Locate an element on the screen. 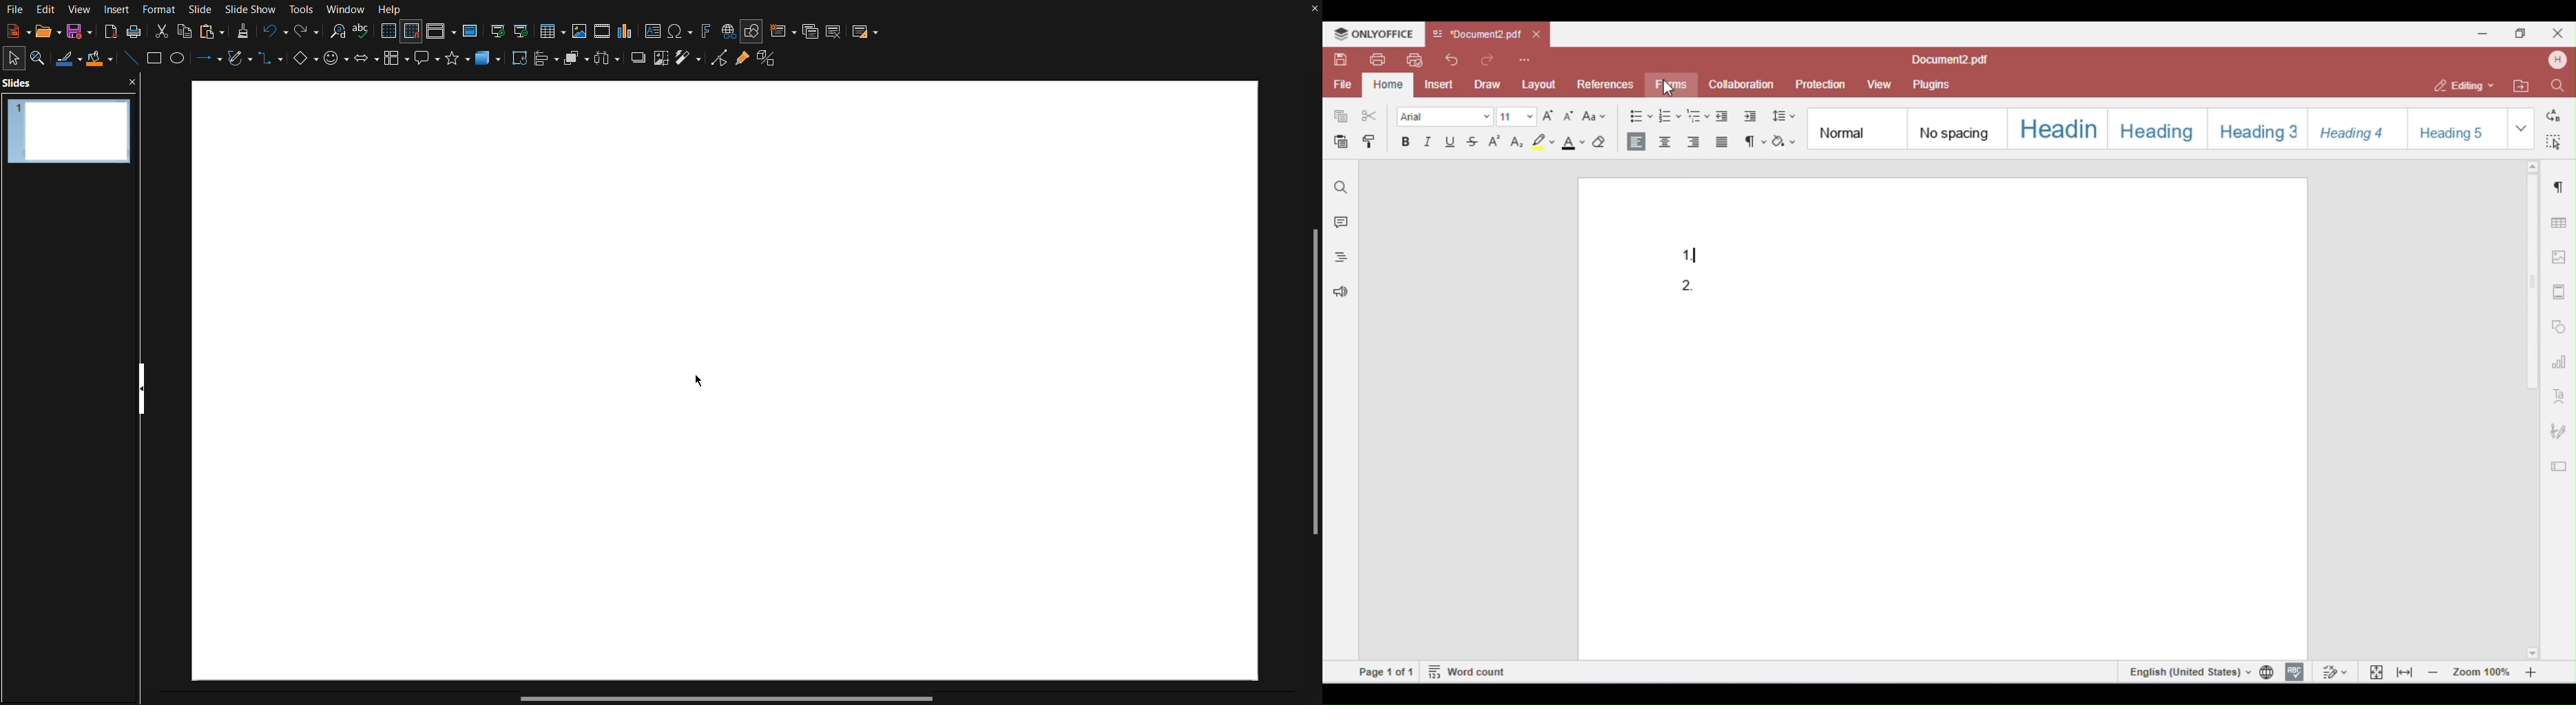 The image size is (2576, 728). Scrollbar is located at coordinates (726, 698).